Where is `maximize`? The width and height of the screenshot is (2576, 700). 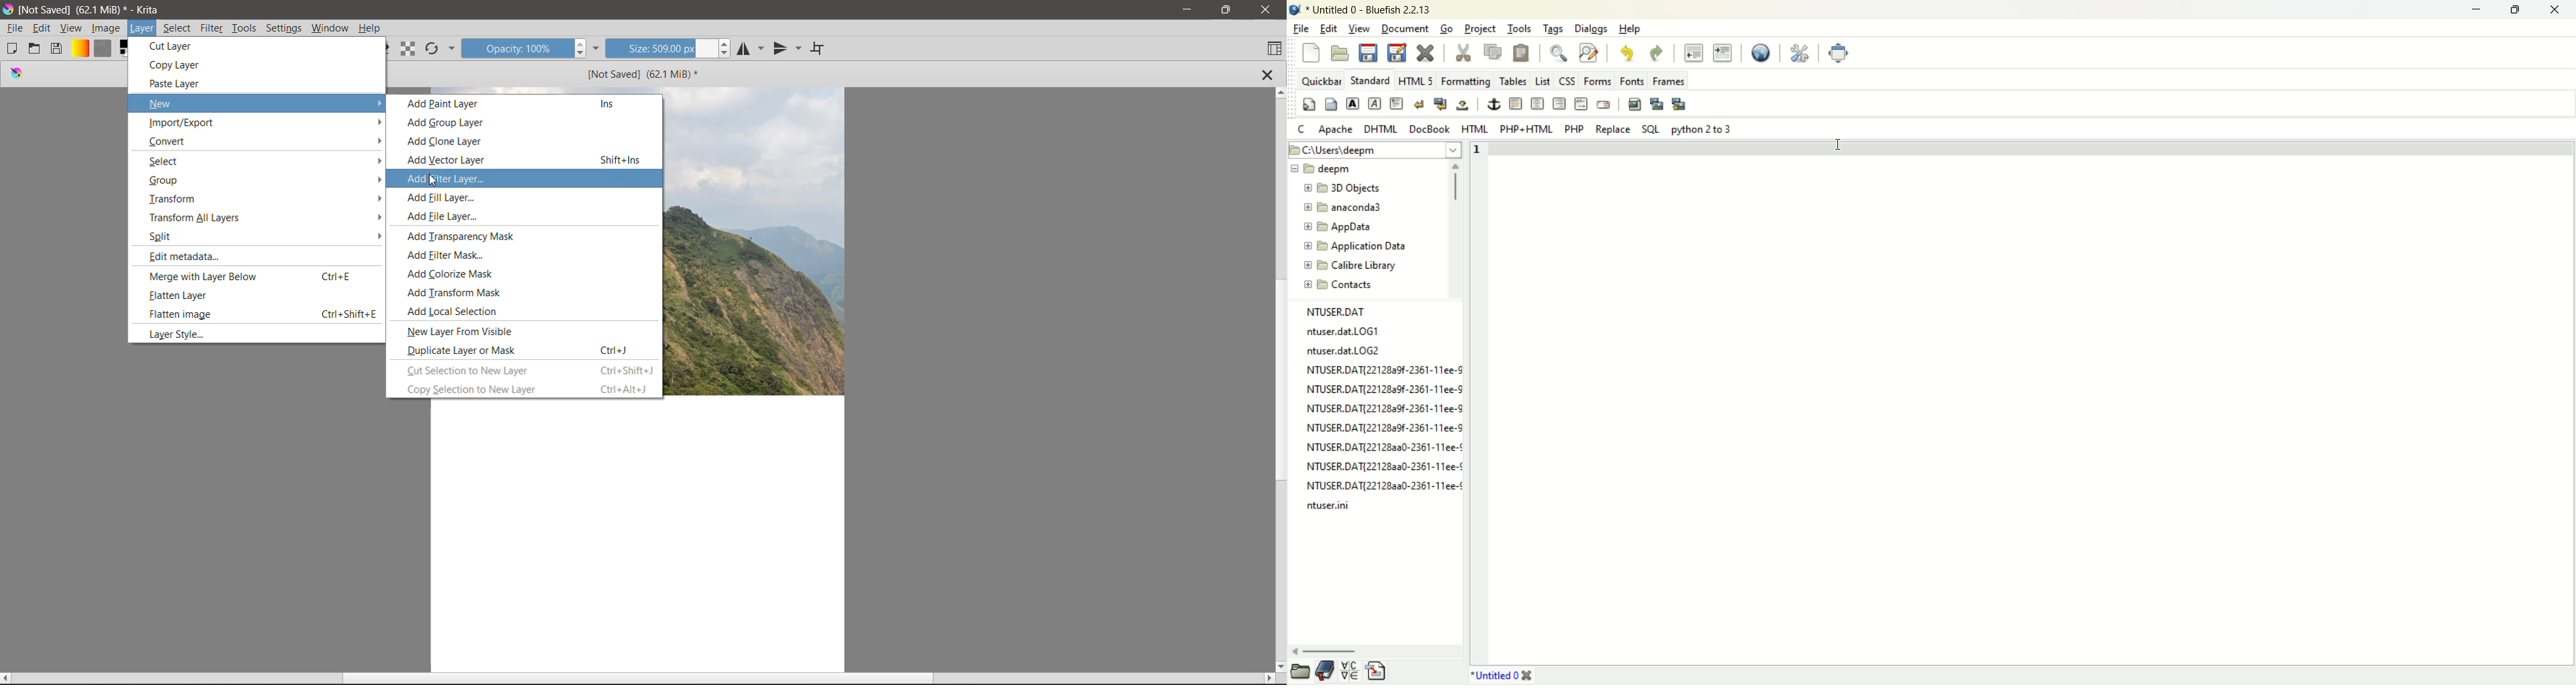 maximize is located at coordinates (2519, 9).